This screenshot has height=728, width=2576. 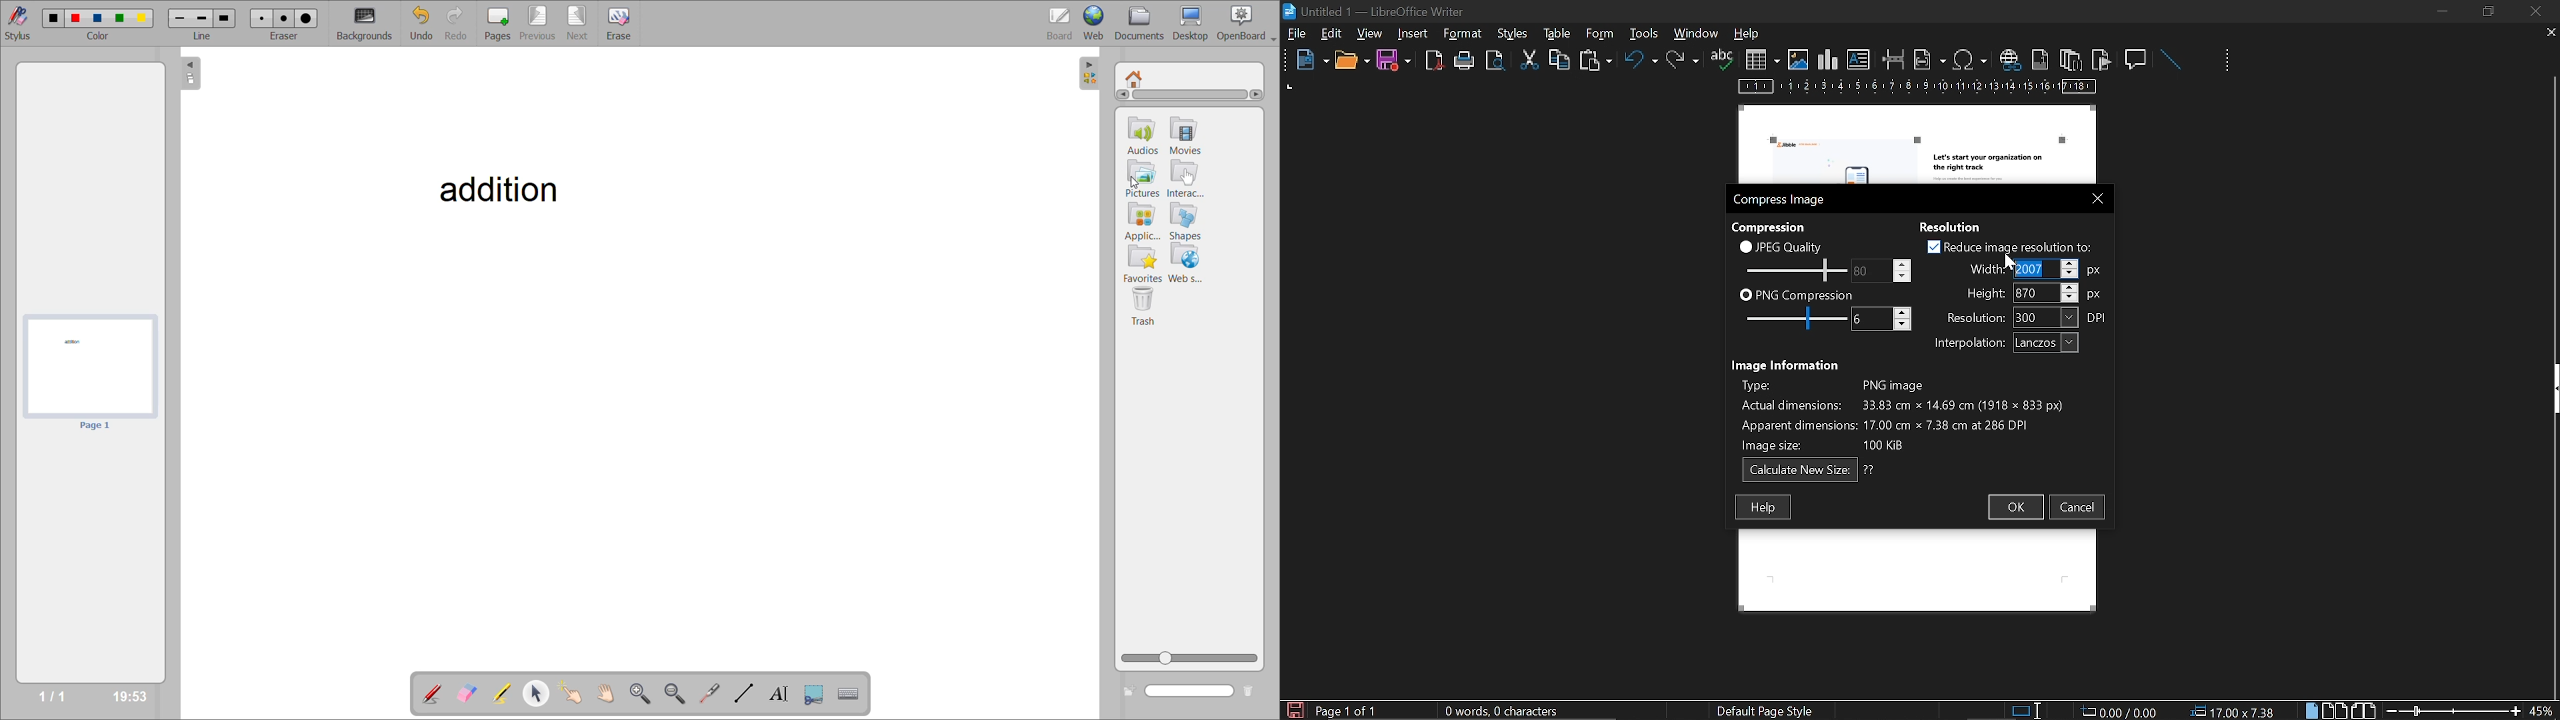 What do you see at coordinates (2014, 508) in the screenshot?
I see `ok ` at bounding box center [2014, 508].